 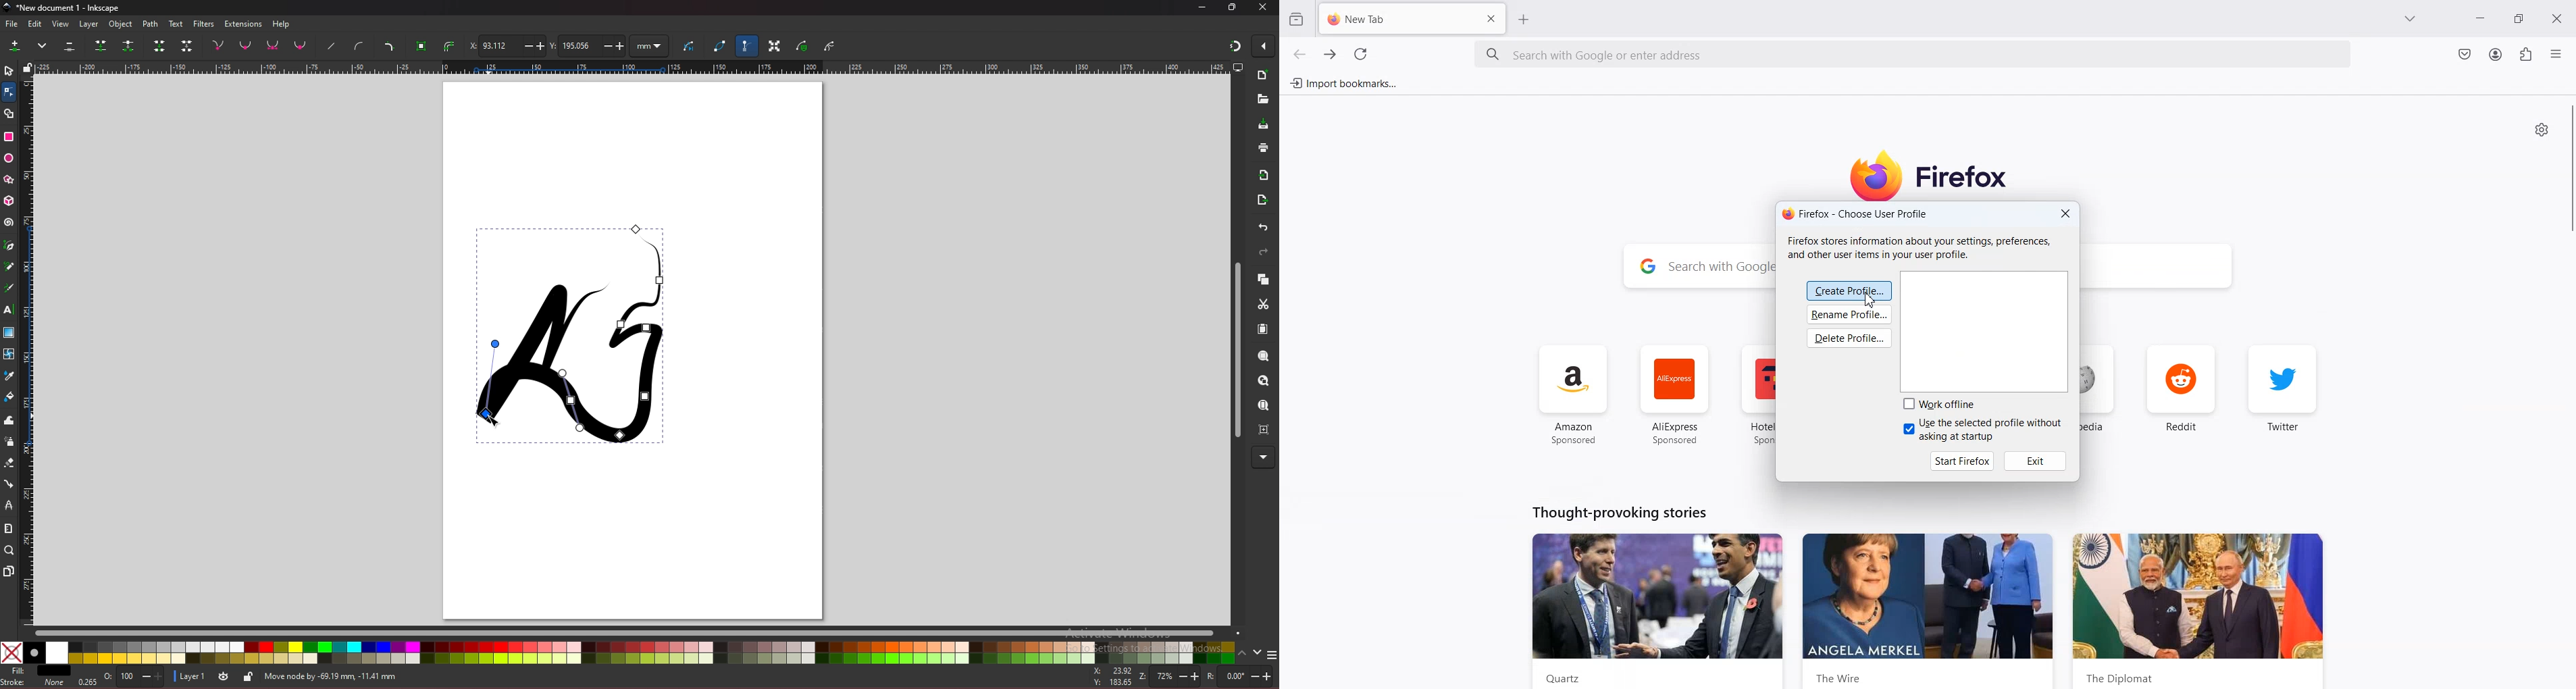 I want to click on Maximize, so click(x=2521, y=19).